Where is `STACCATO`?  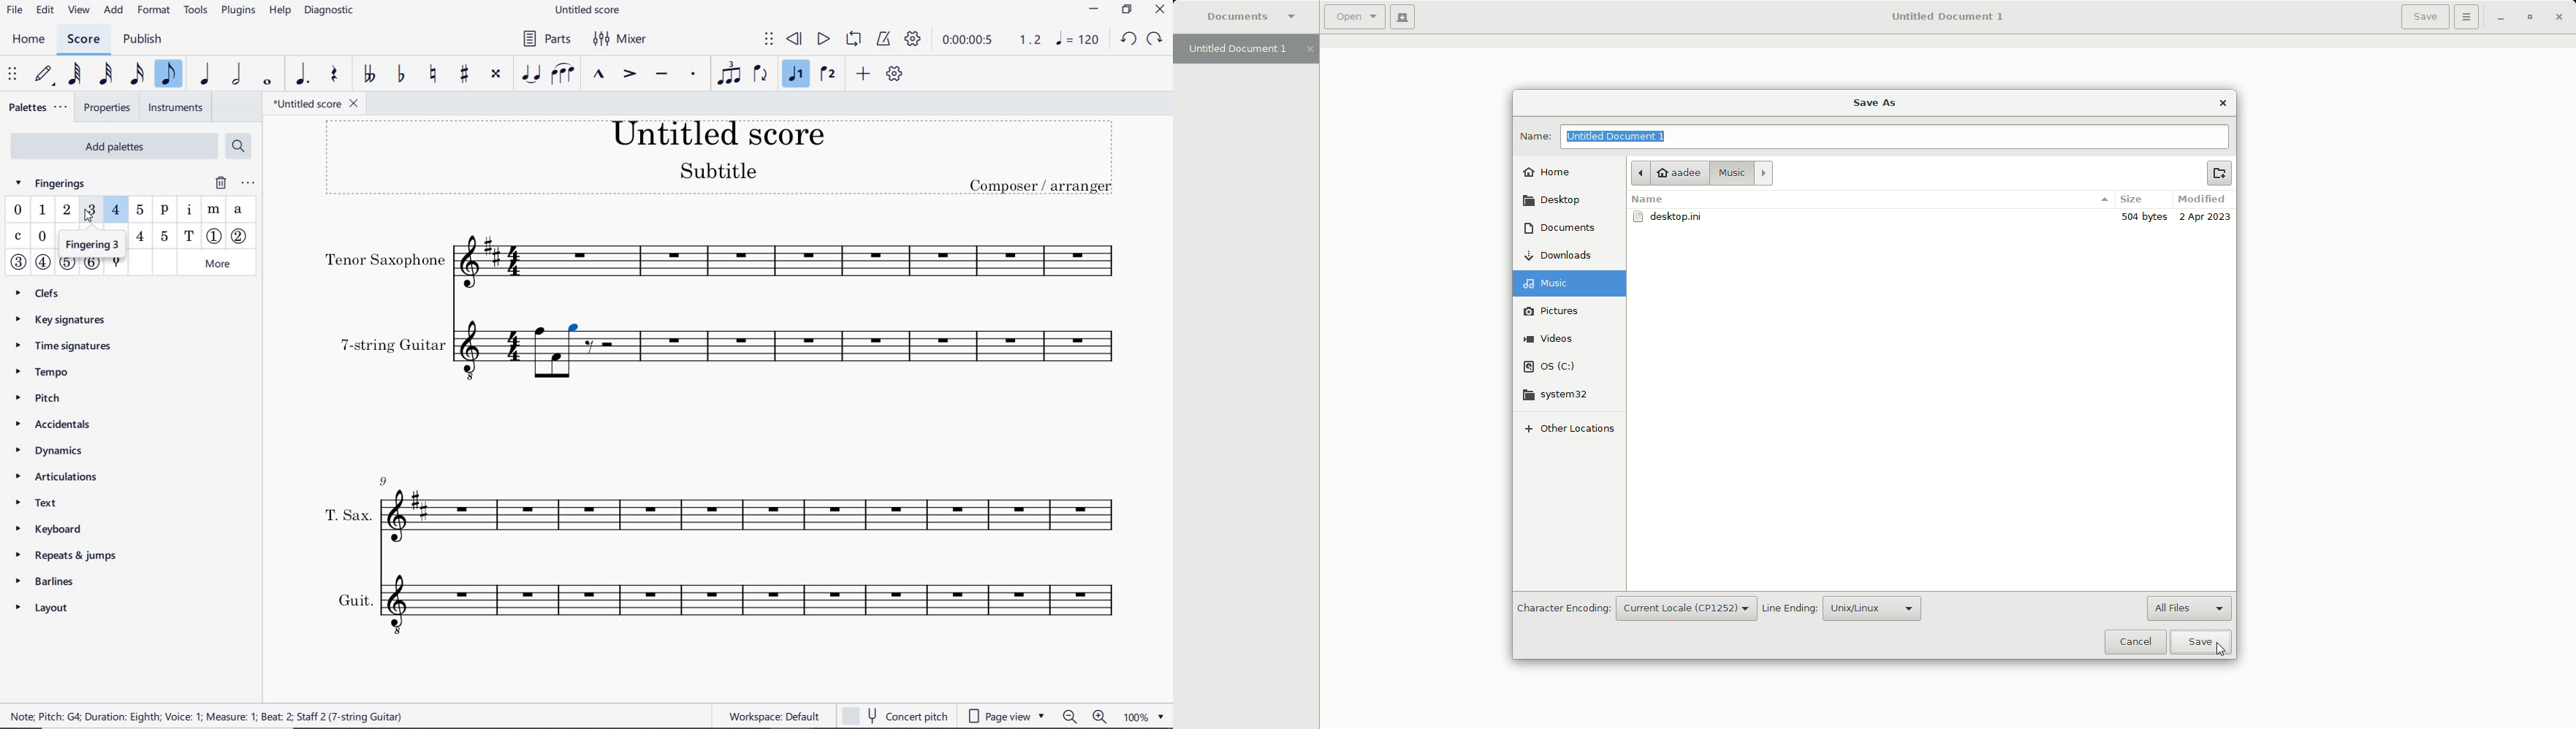 STACCATO is located at coordinates (693, 73).